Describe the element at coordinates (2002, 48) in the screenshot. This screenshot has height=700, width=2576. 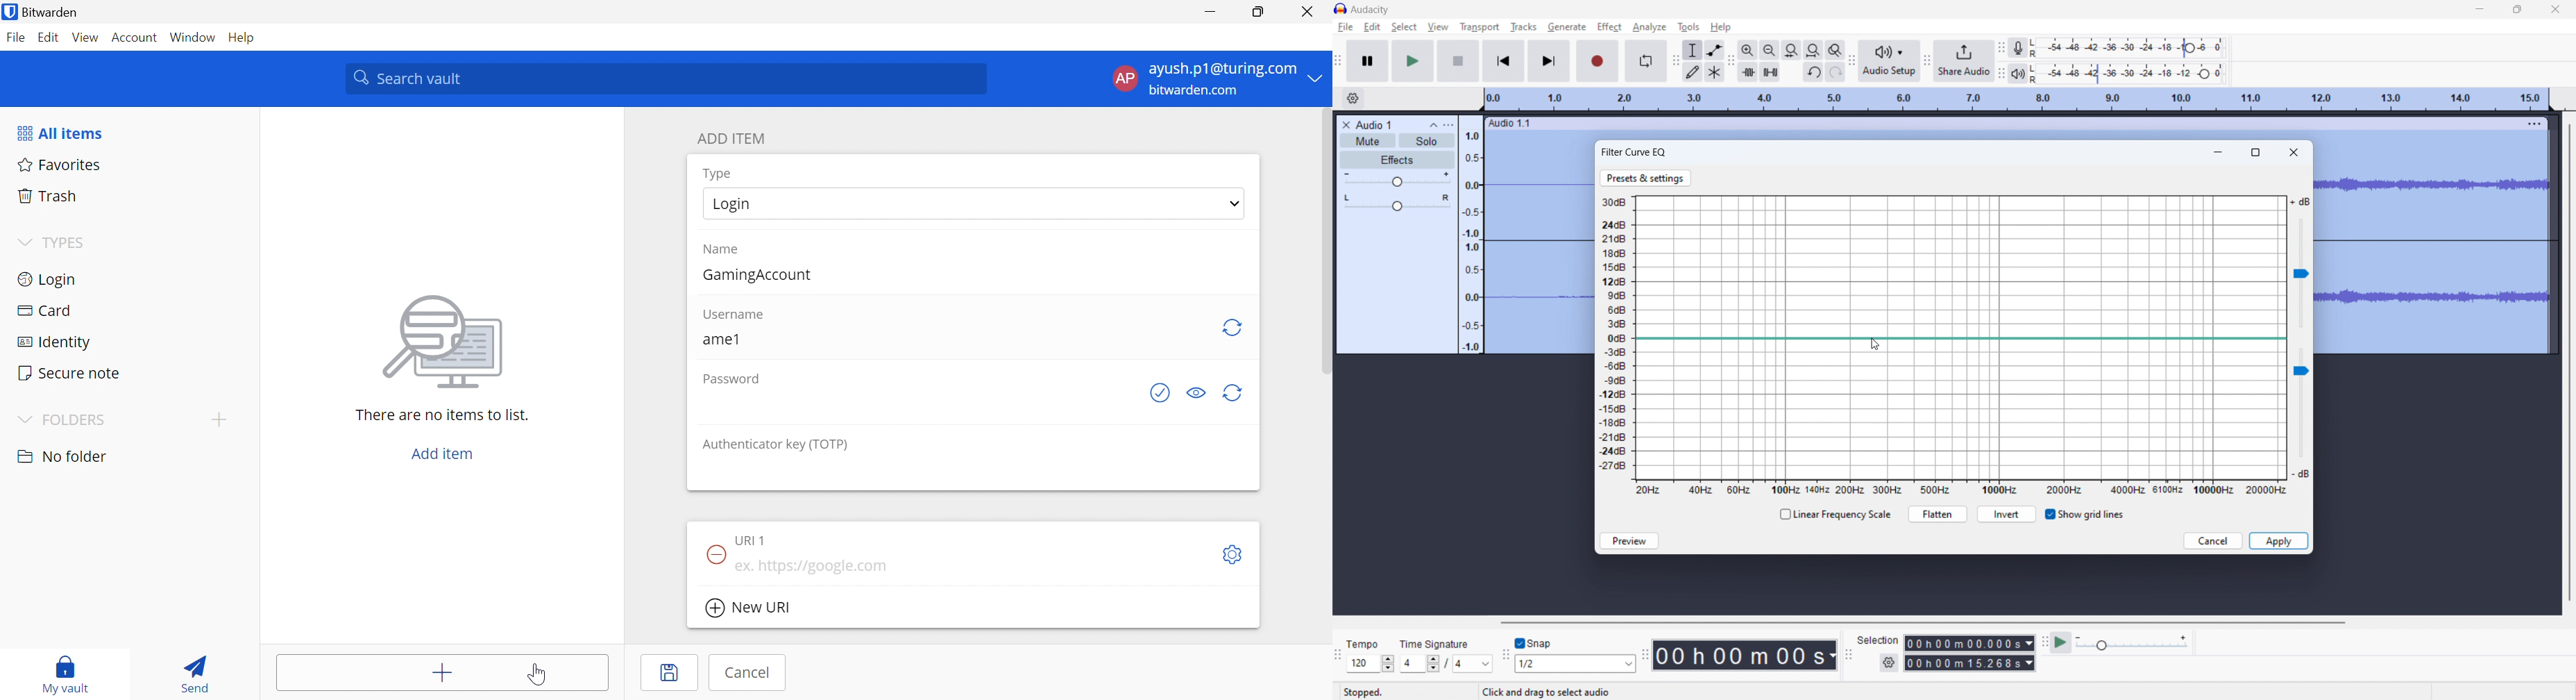
I see `recording meter toolbar` at that location.